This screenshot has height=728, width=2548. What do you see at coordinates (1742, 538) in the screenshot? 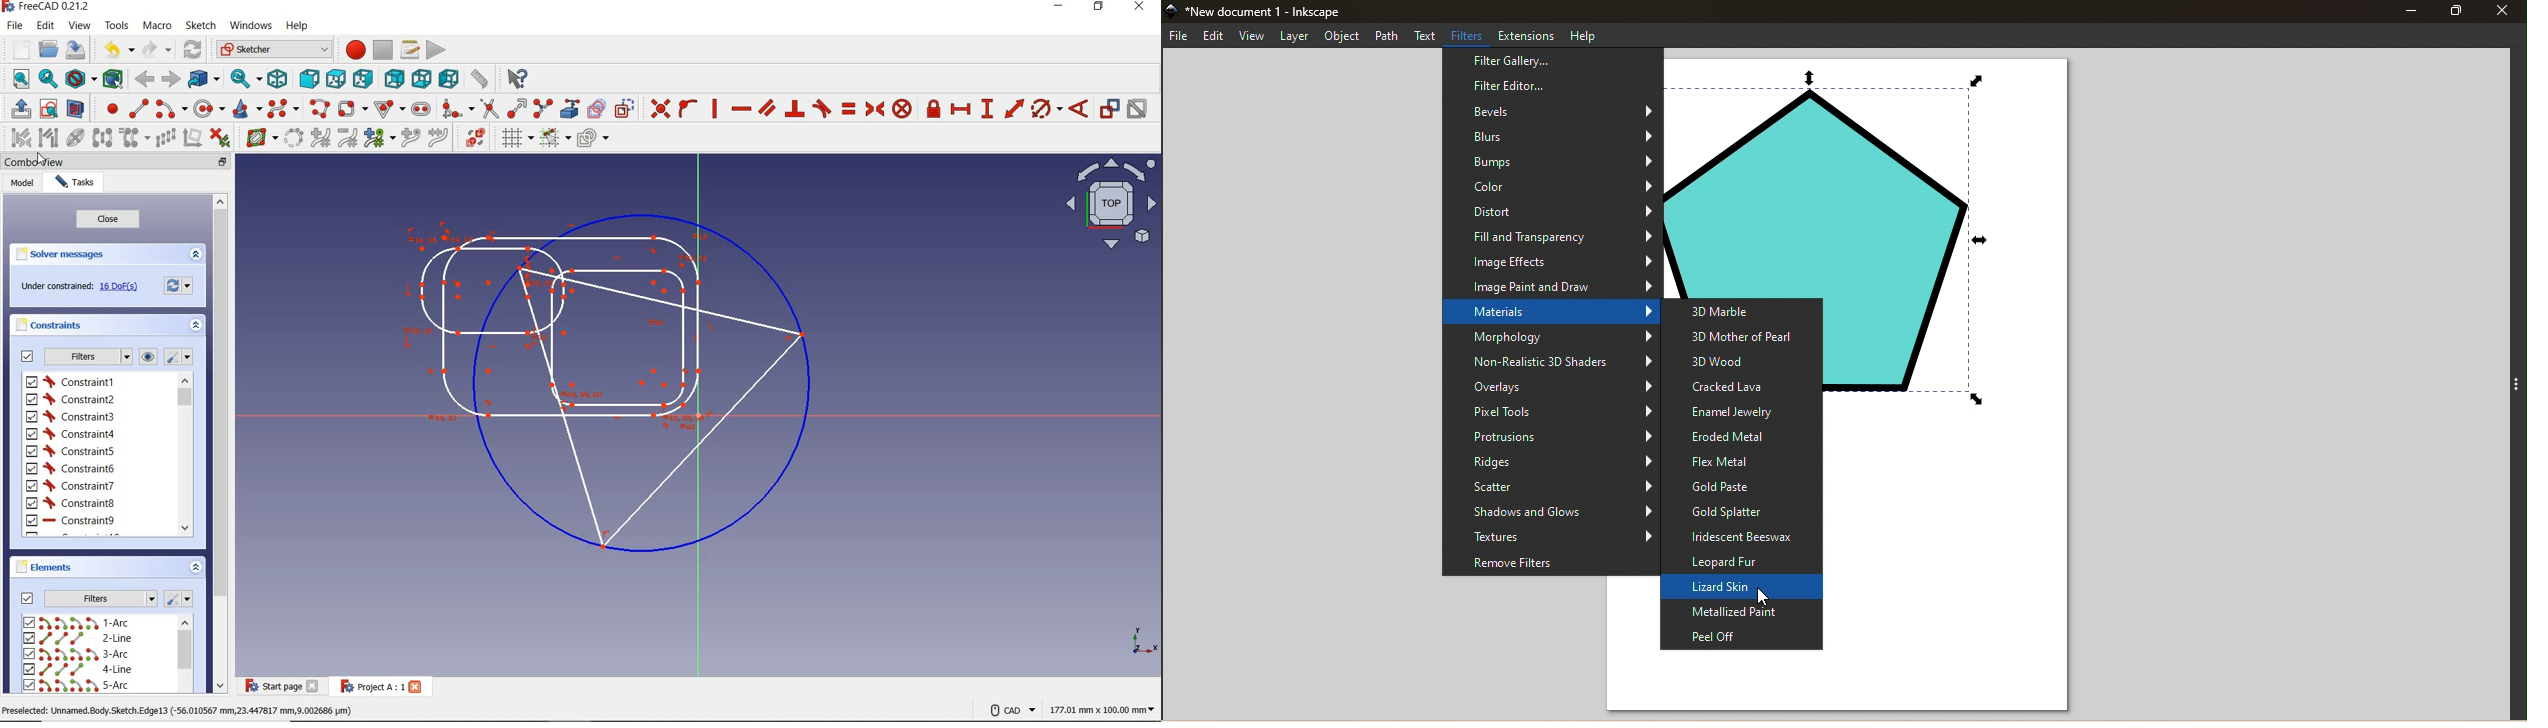
I see `Iridescent Beeswax` at bounding box center [1742, 538].